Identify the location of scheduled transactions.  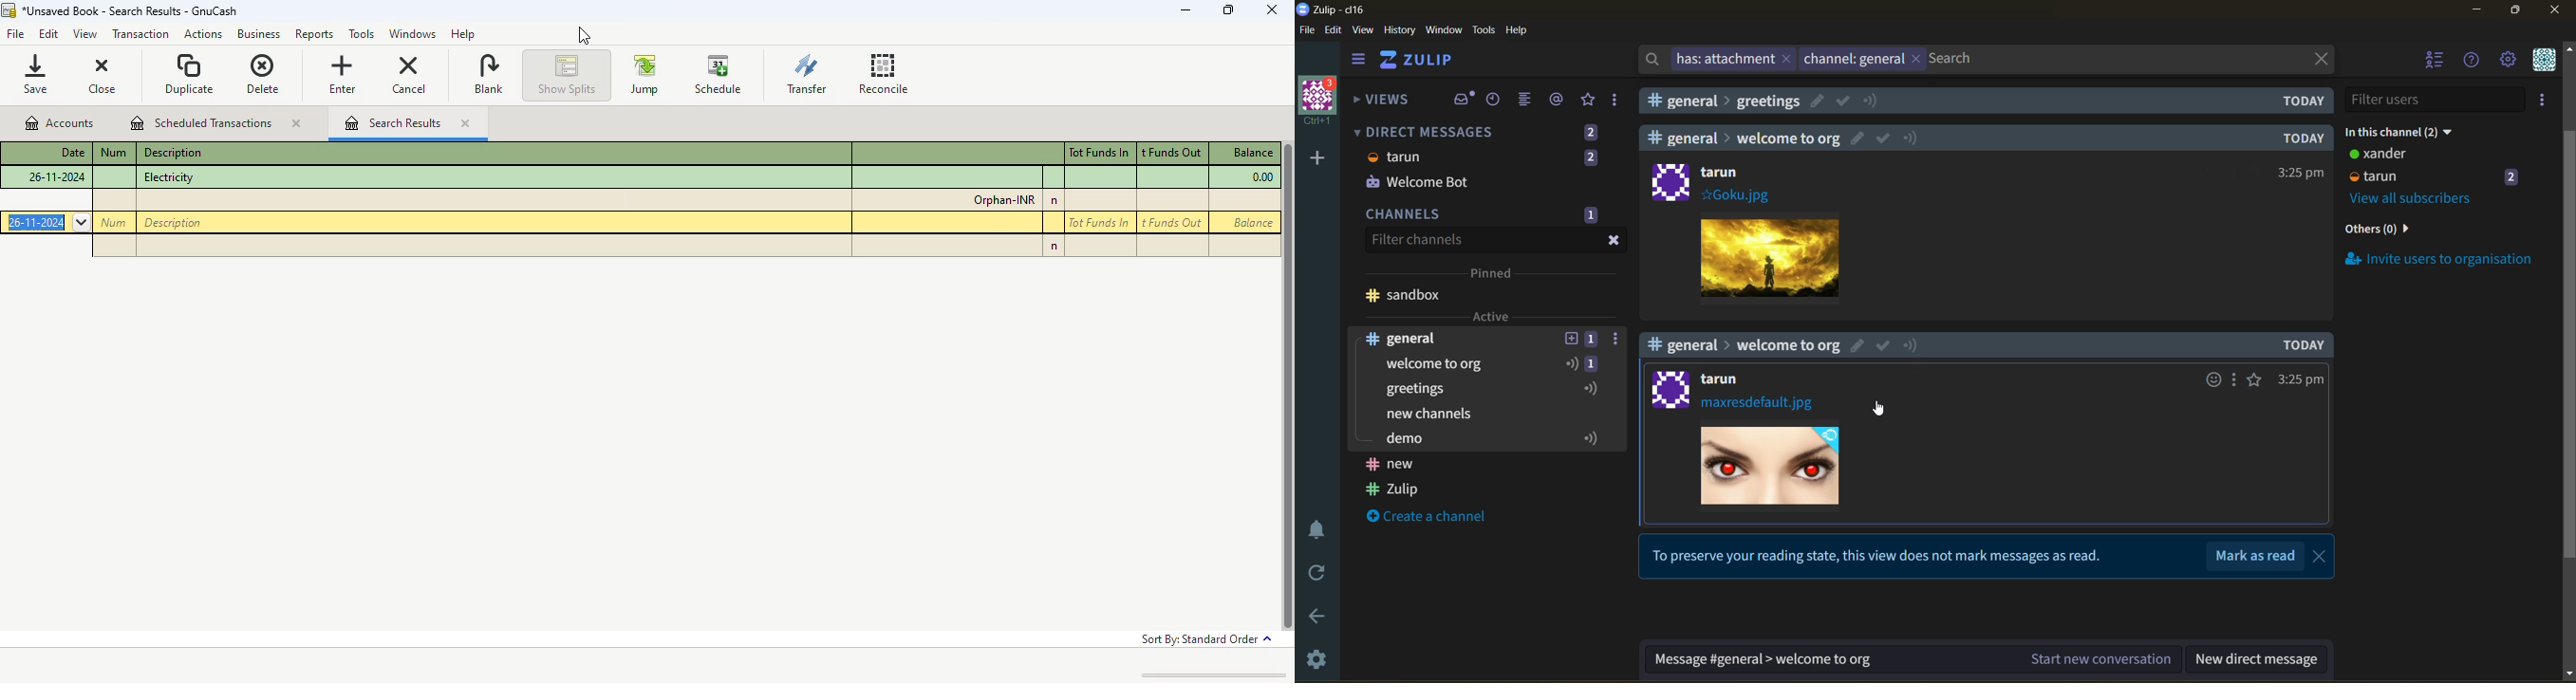
(201, 122).